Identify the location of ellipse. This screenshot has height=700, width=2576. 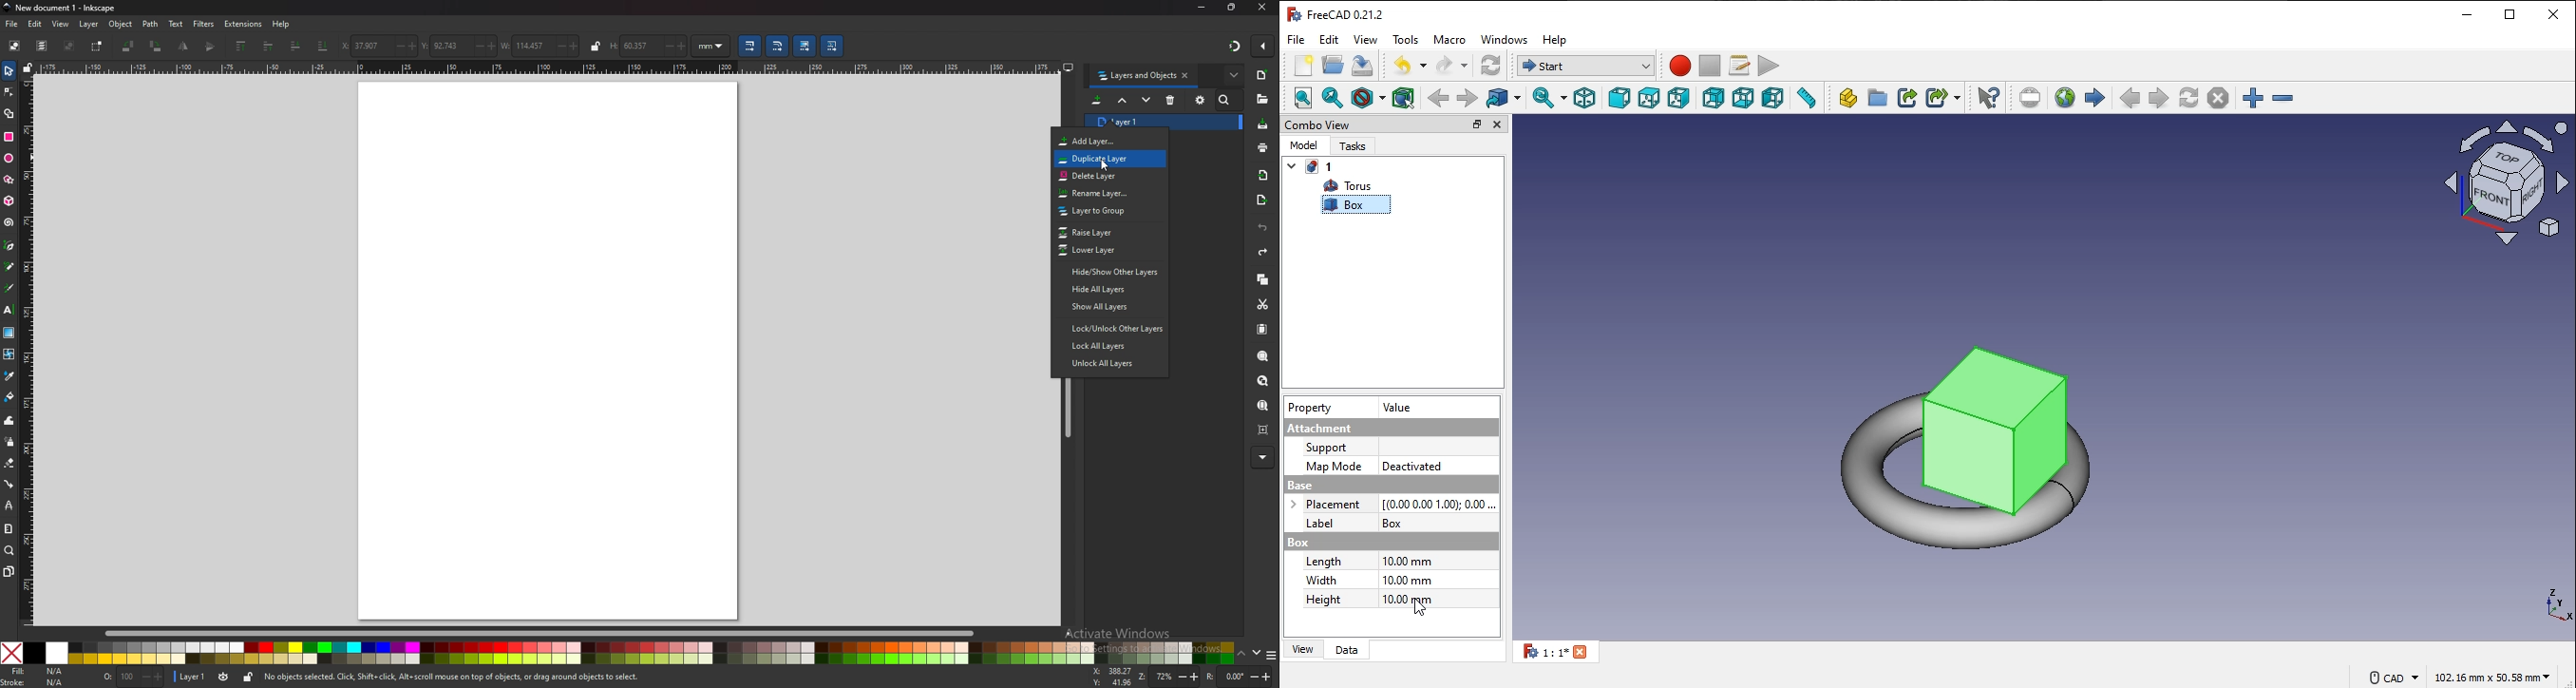
(9, 158).